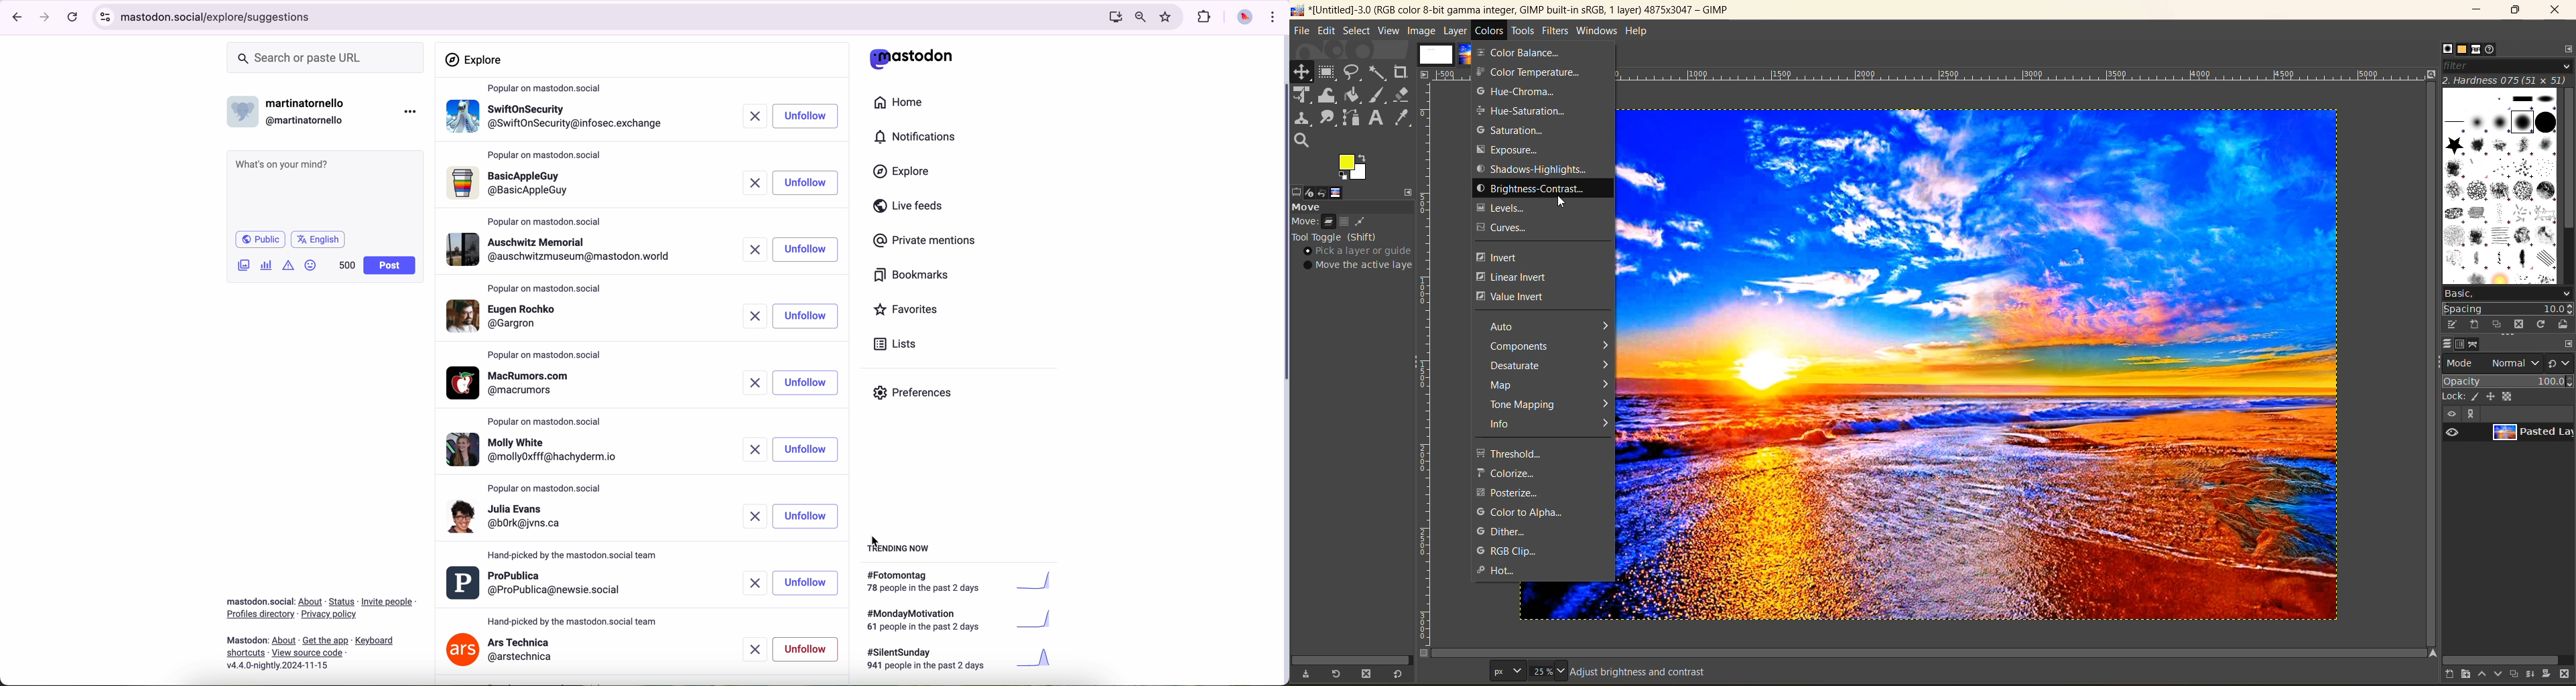  What do you see at coordinates (910, 311) in the screenshot?
I see `favorites` at bounding box center [910, 311].